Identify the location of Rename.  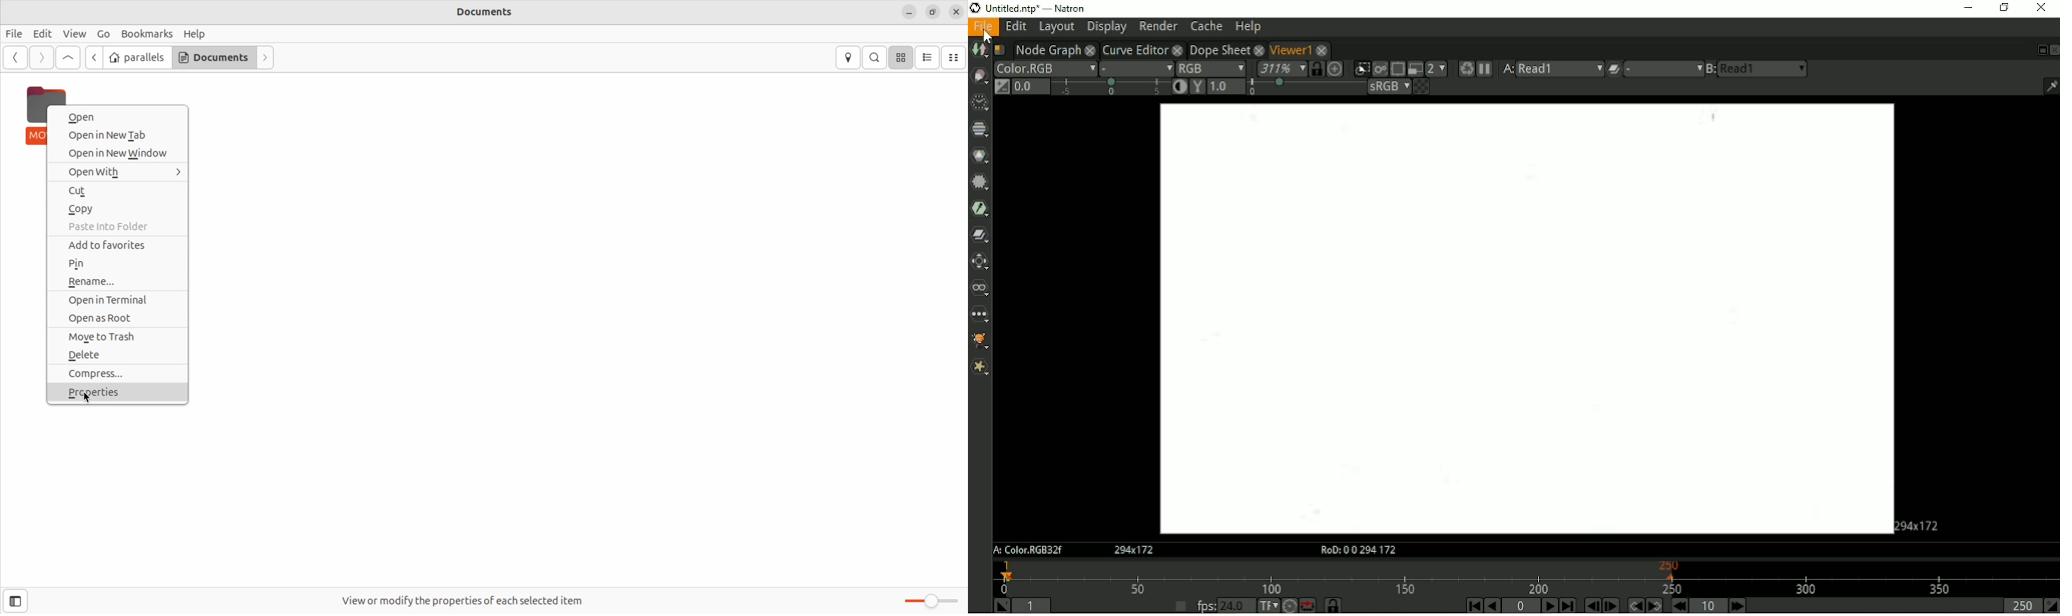
(117, 282).